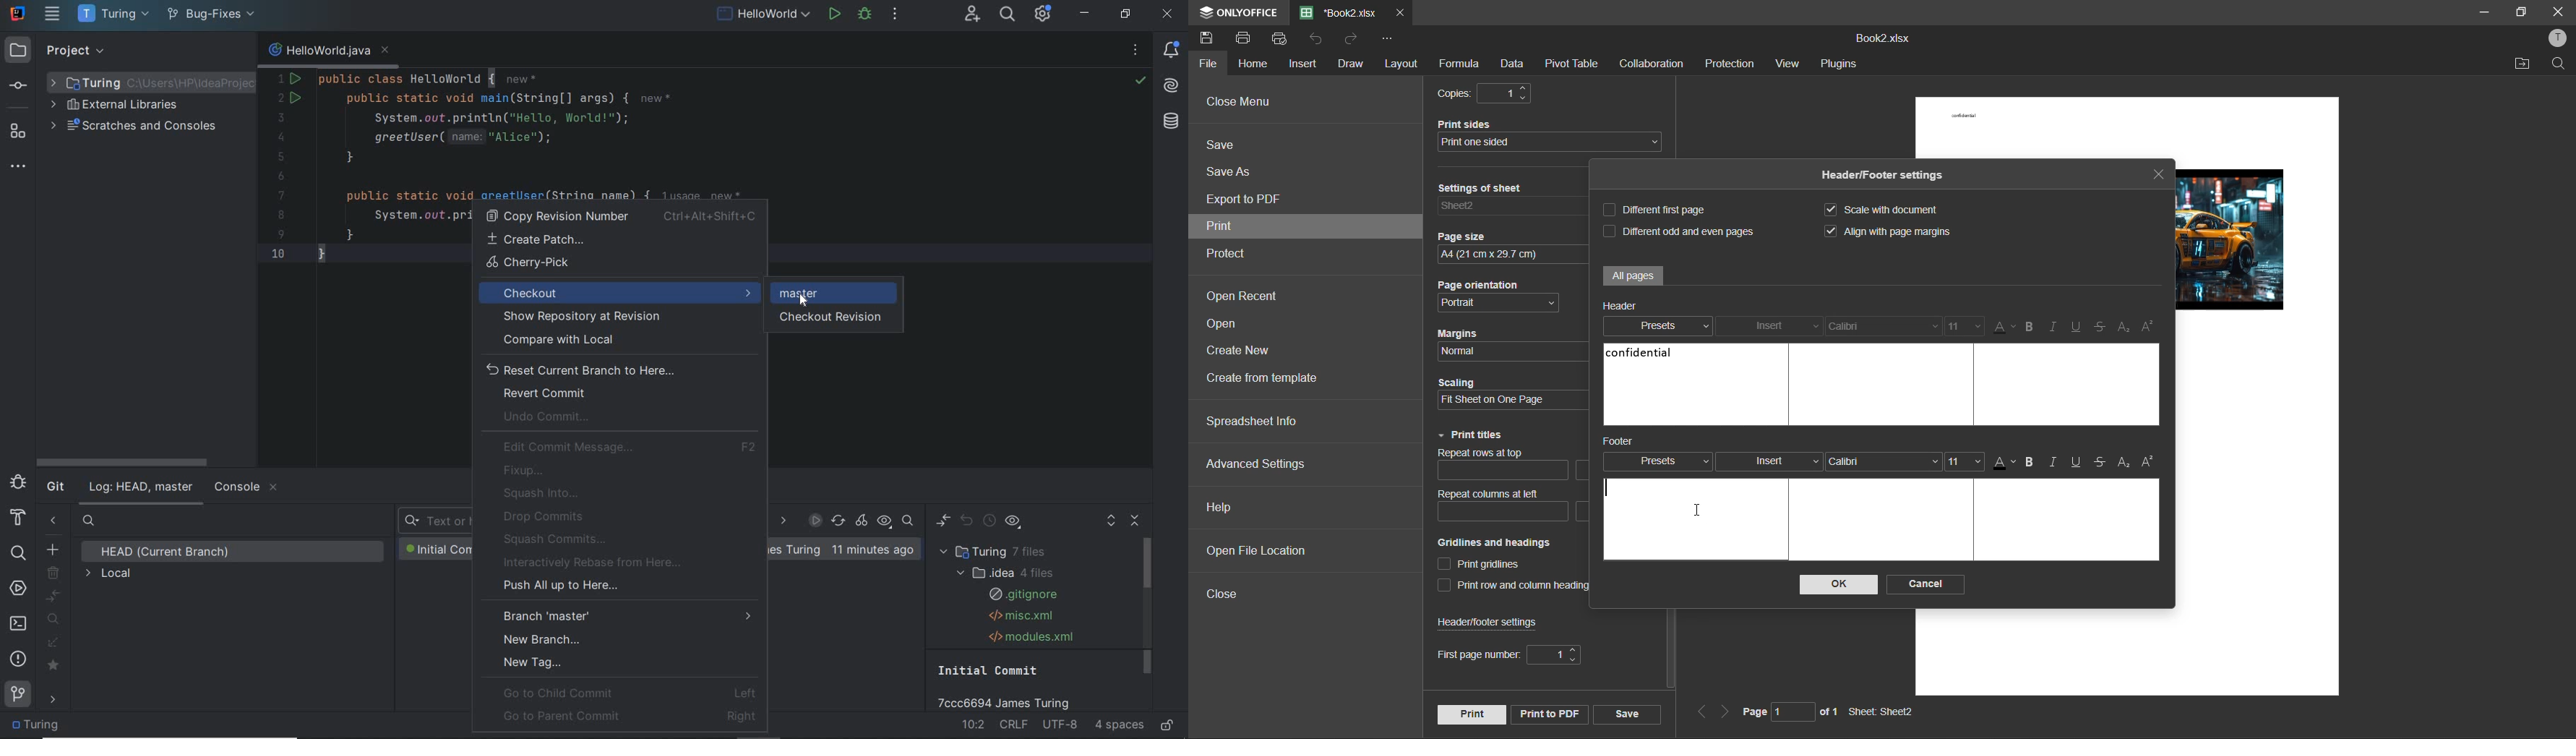 Image resolution: width=2576 pixels, height=756 pixels. What do you see at coordinates (1925, 584) in the screenshot?
I see `cancel` at bounding box center [1925, 584].